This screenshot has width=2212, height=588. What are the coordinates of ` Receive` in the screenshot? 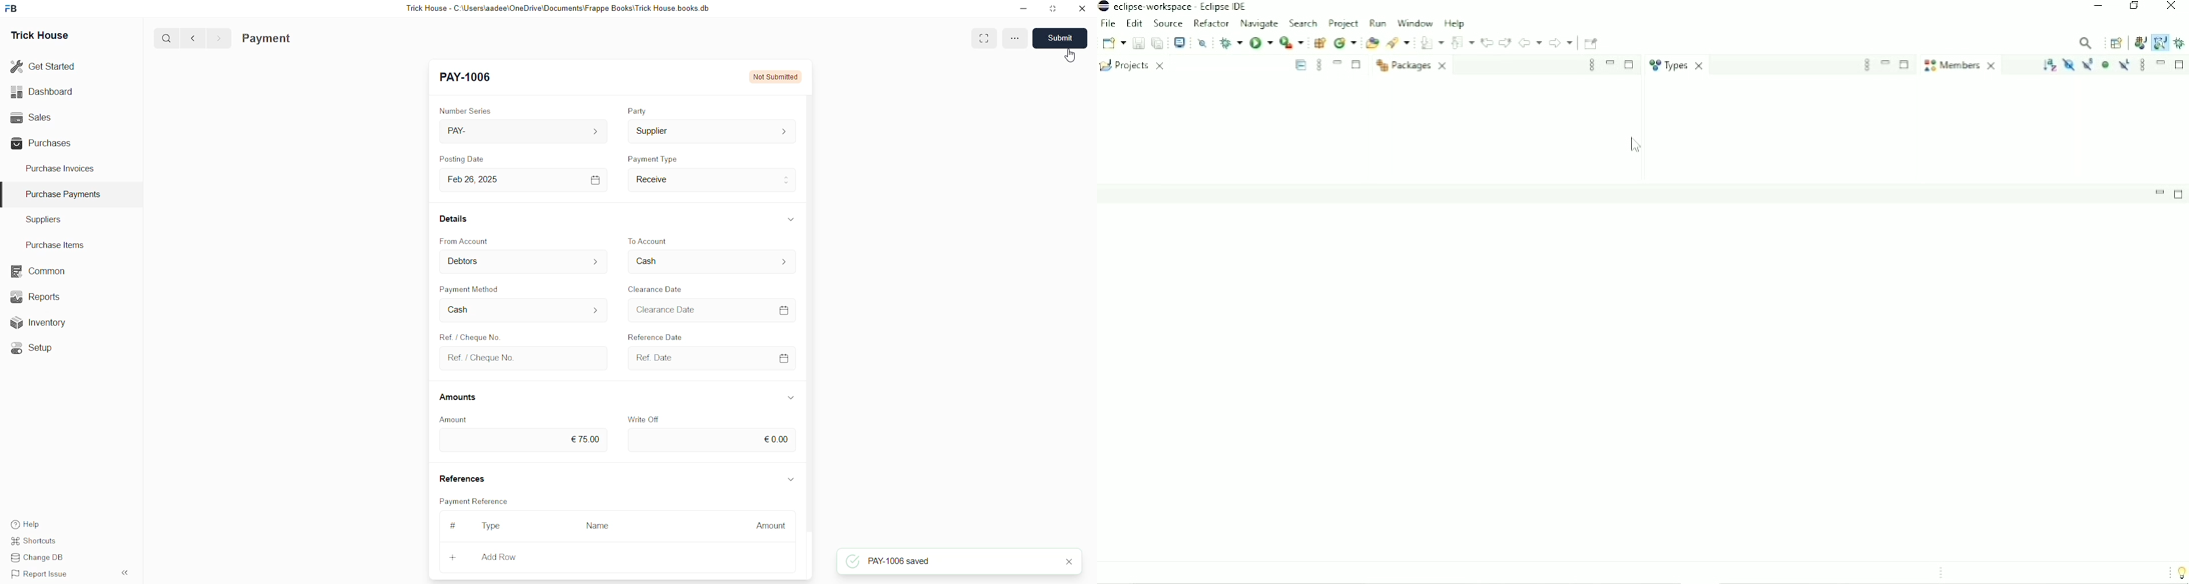 It's located at (712, 179).